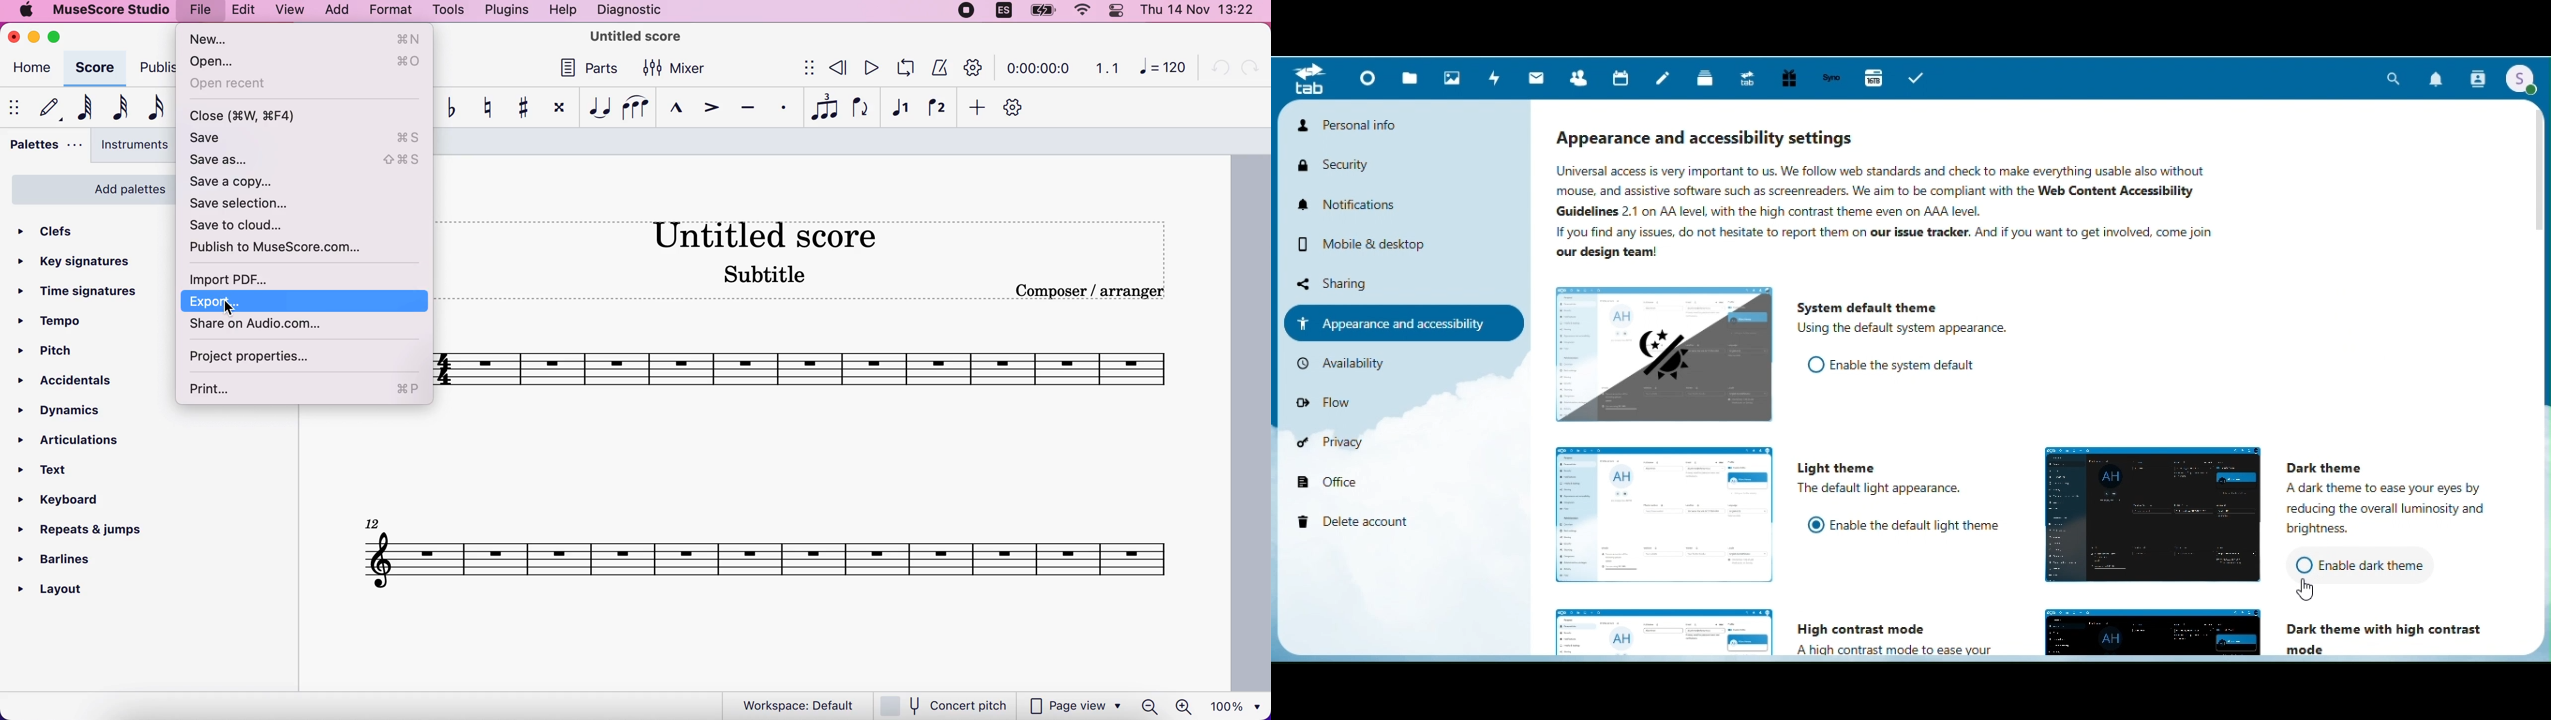  I want to click on 1.1, so click(1106, 69).